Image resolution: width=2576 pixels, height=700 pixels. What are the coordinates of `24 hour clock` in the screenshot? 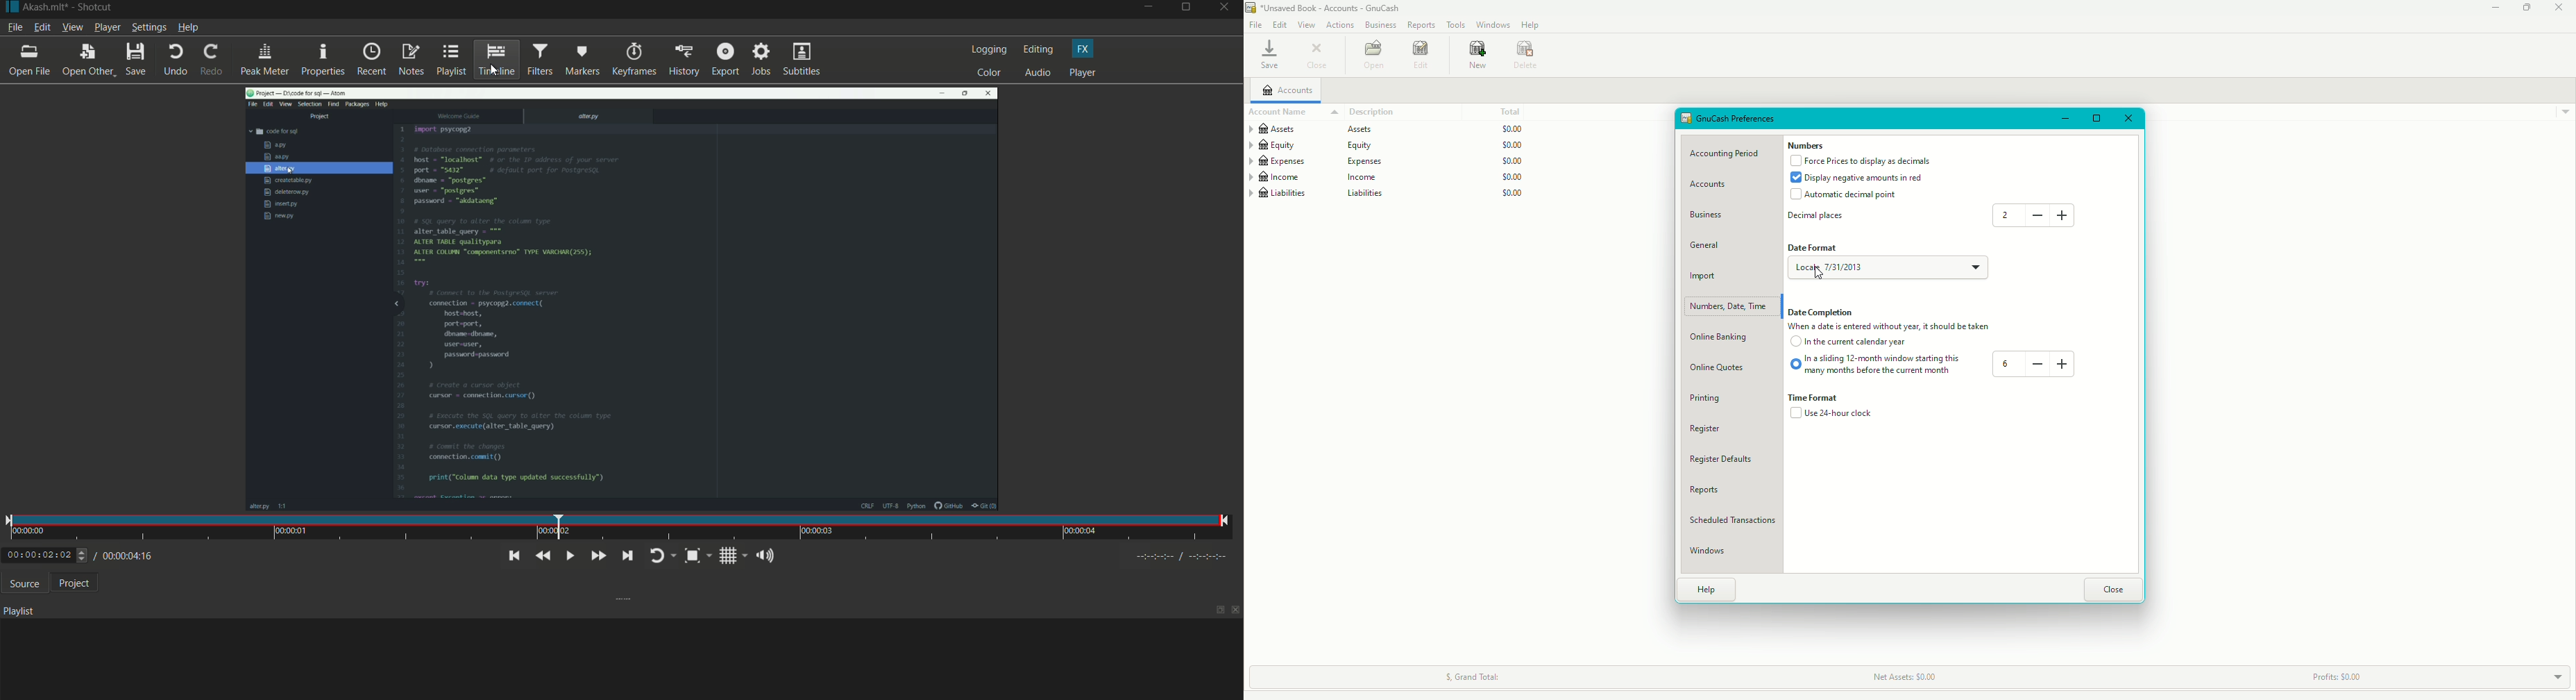 It's located at (1832, 416).